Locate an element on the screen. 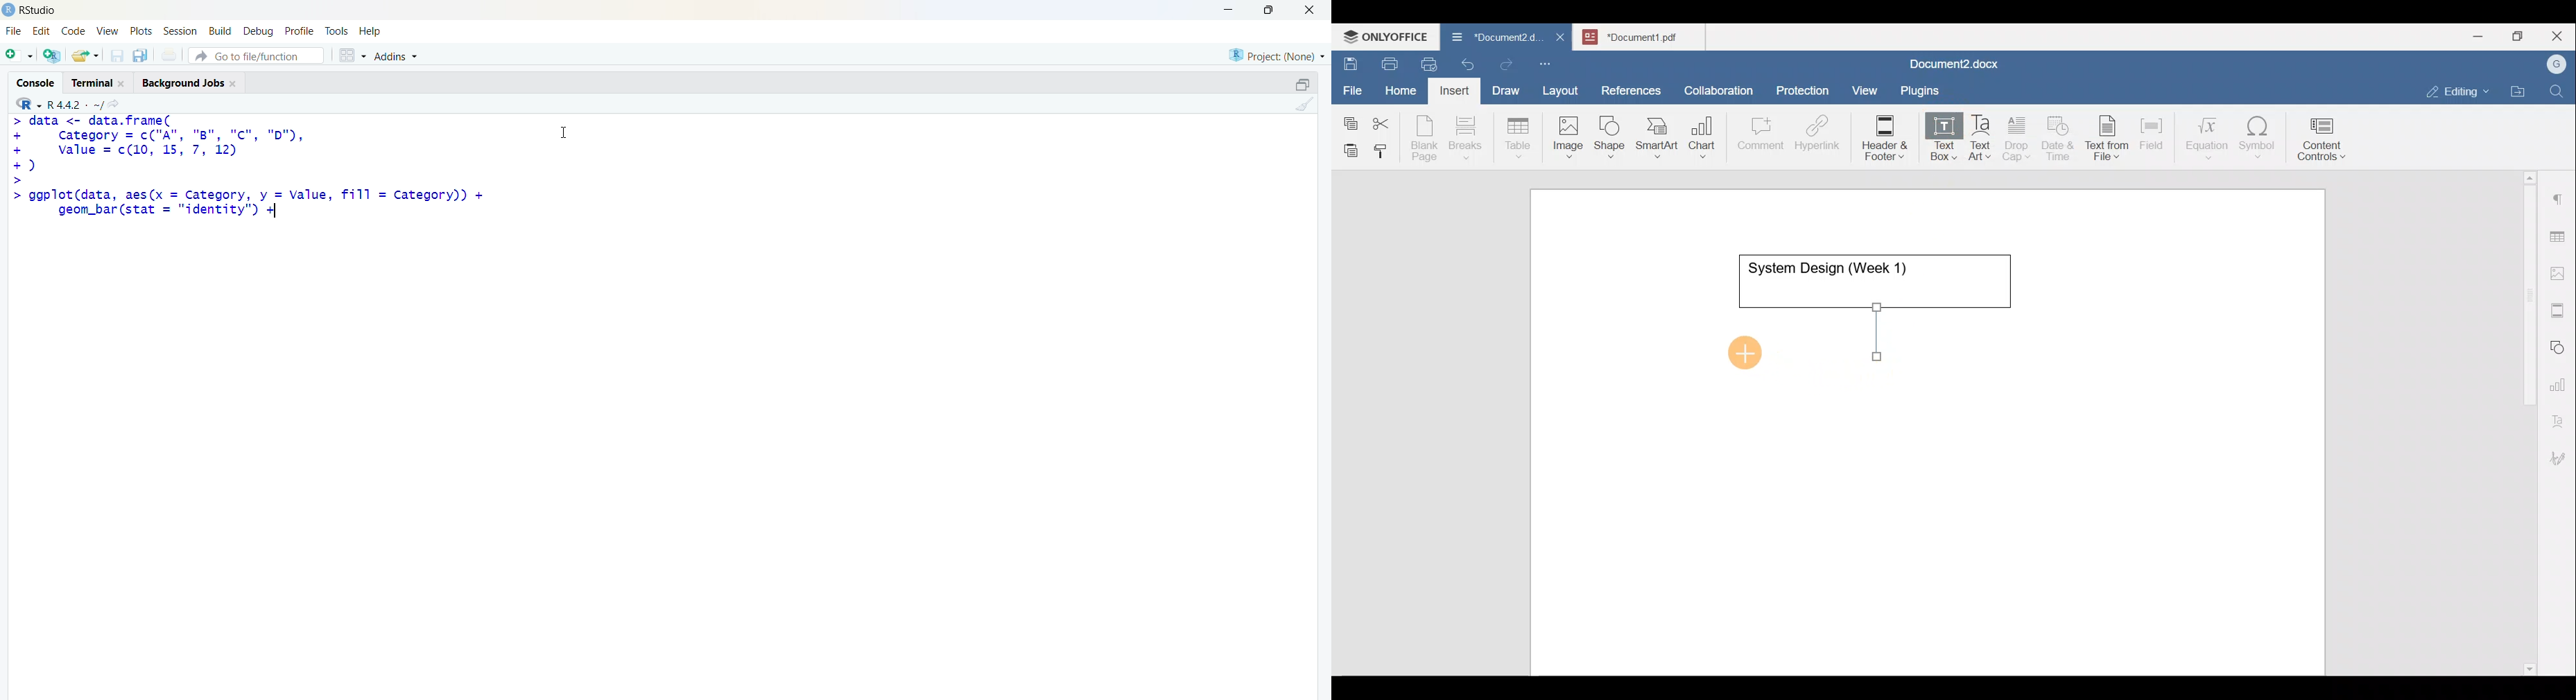 This screenshot has height=700, width=2576. open an existing file is located at coordinates (85, 55).